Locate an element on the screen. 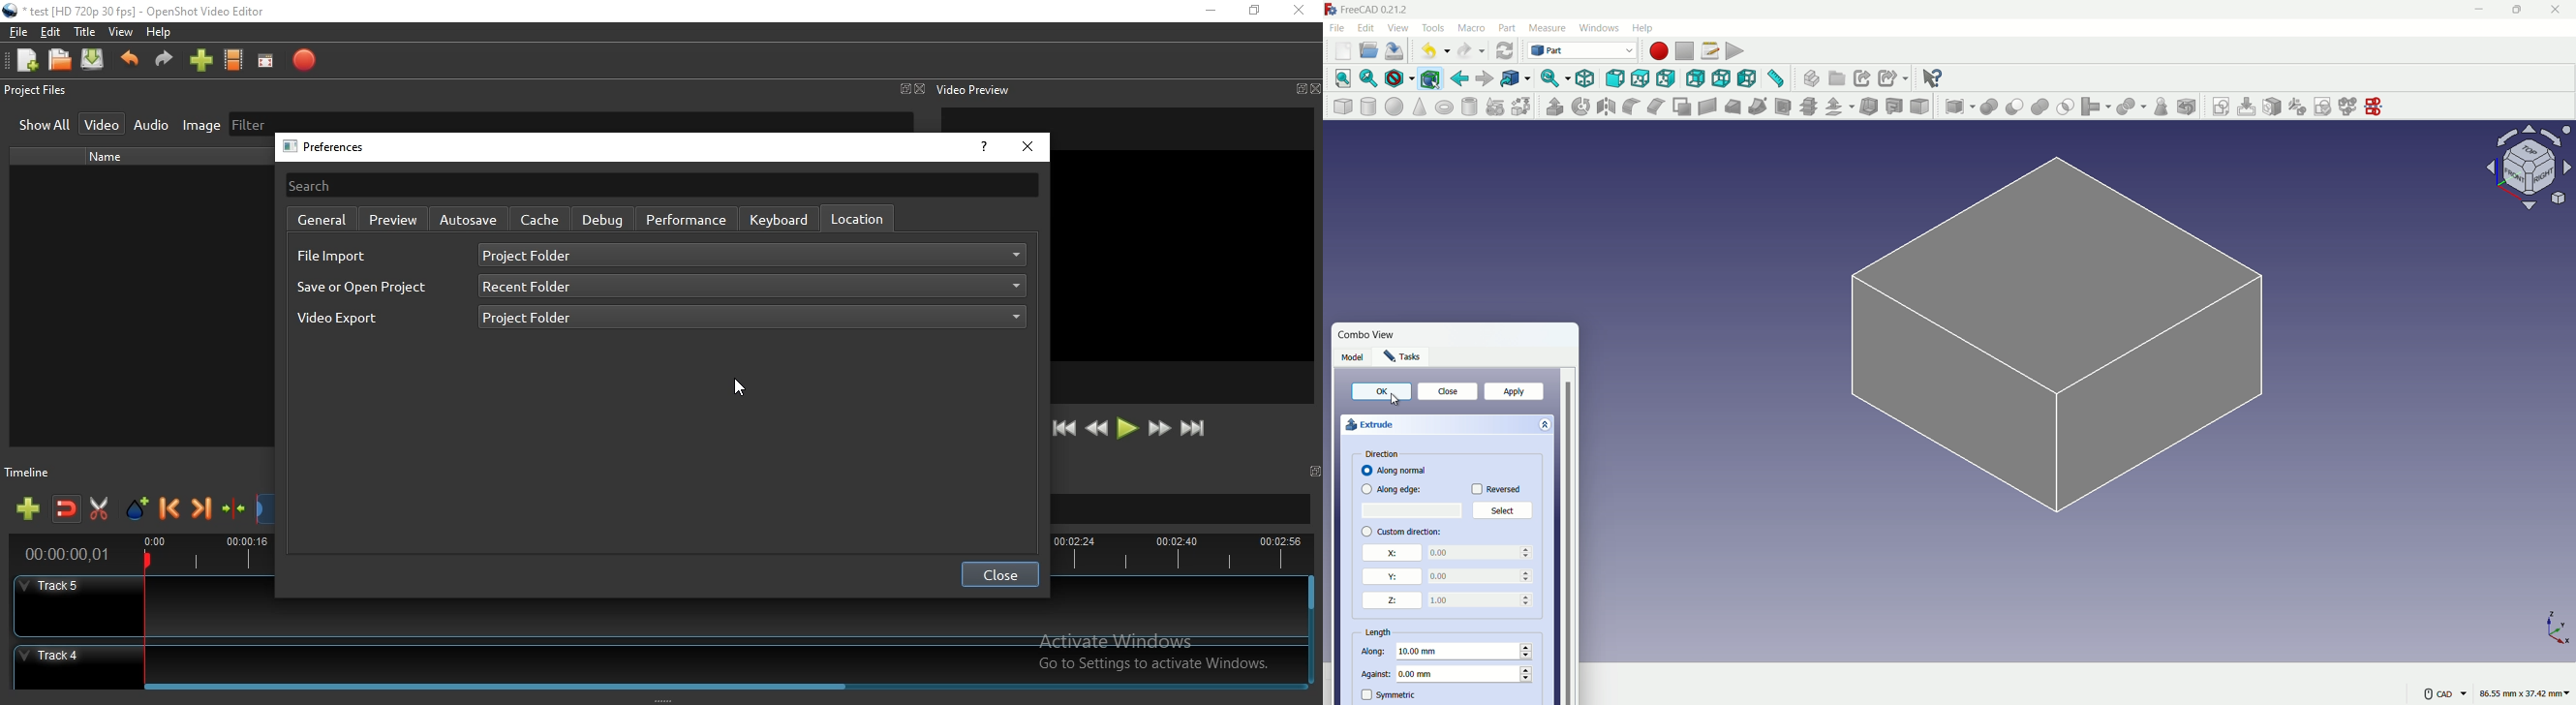  isometric view is located at coordinates (1585, 79).